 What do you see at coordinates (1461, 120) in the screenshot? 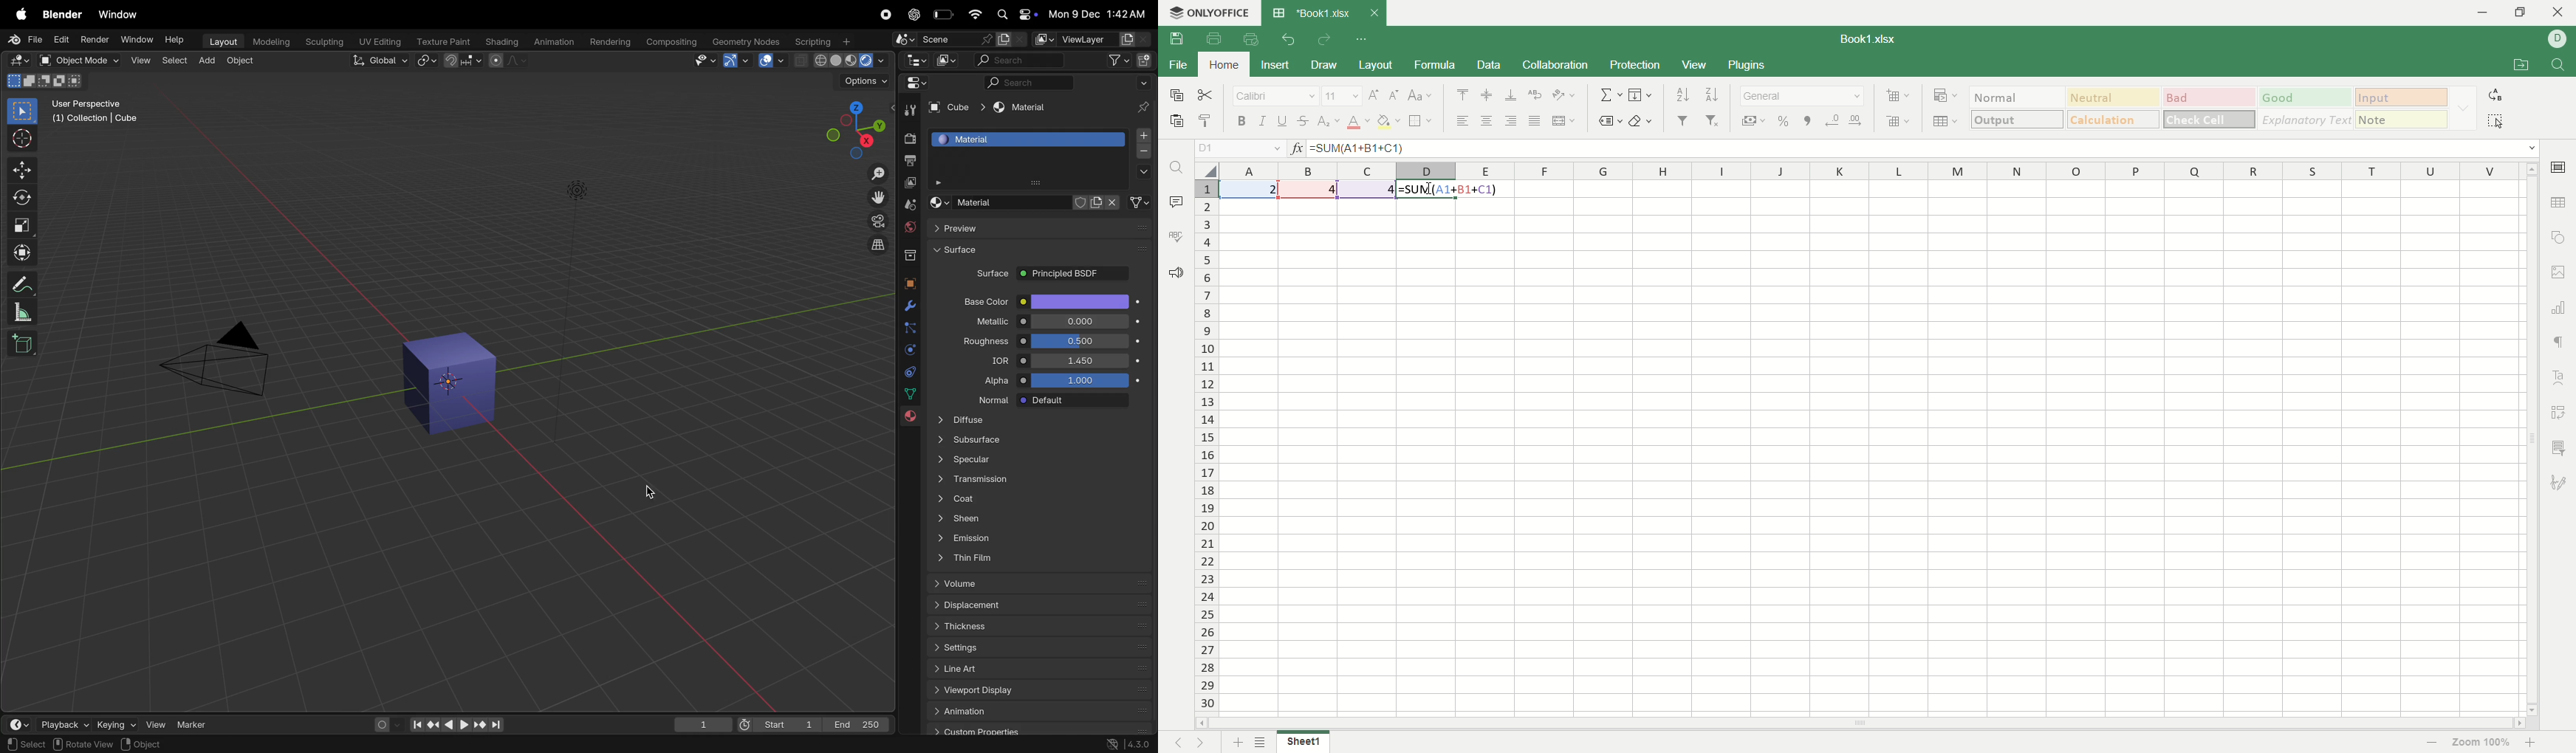
I see `align left` at bounding box center [1461, 120].